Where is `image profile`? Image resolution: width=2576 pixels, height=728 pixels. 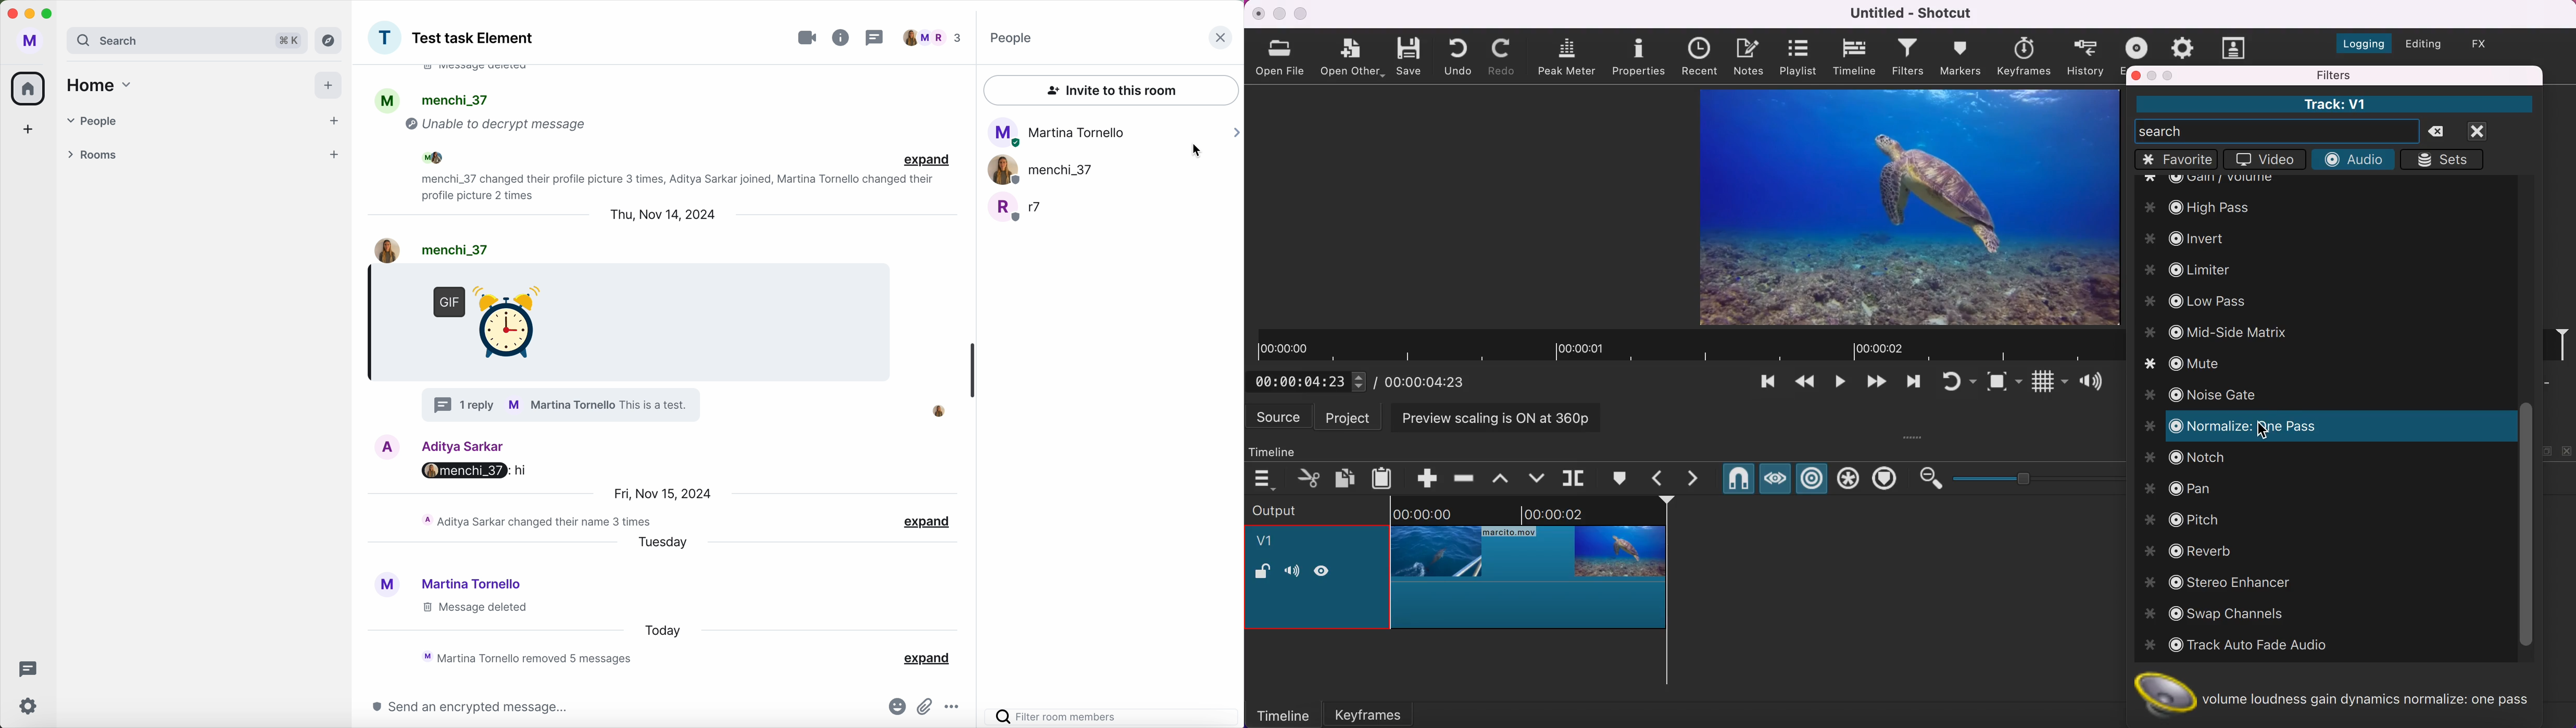 image profile is located at coordinates (379, 249).